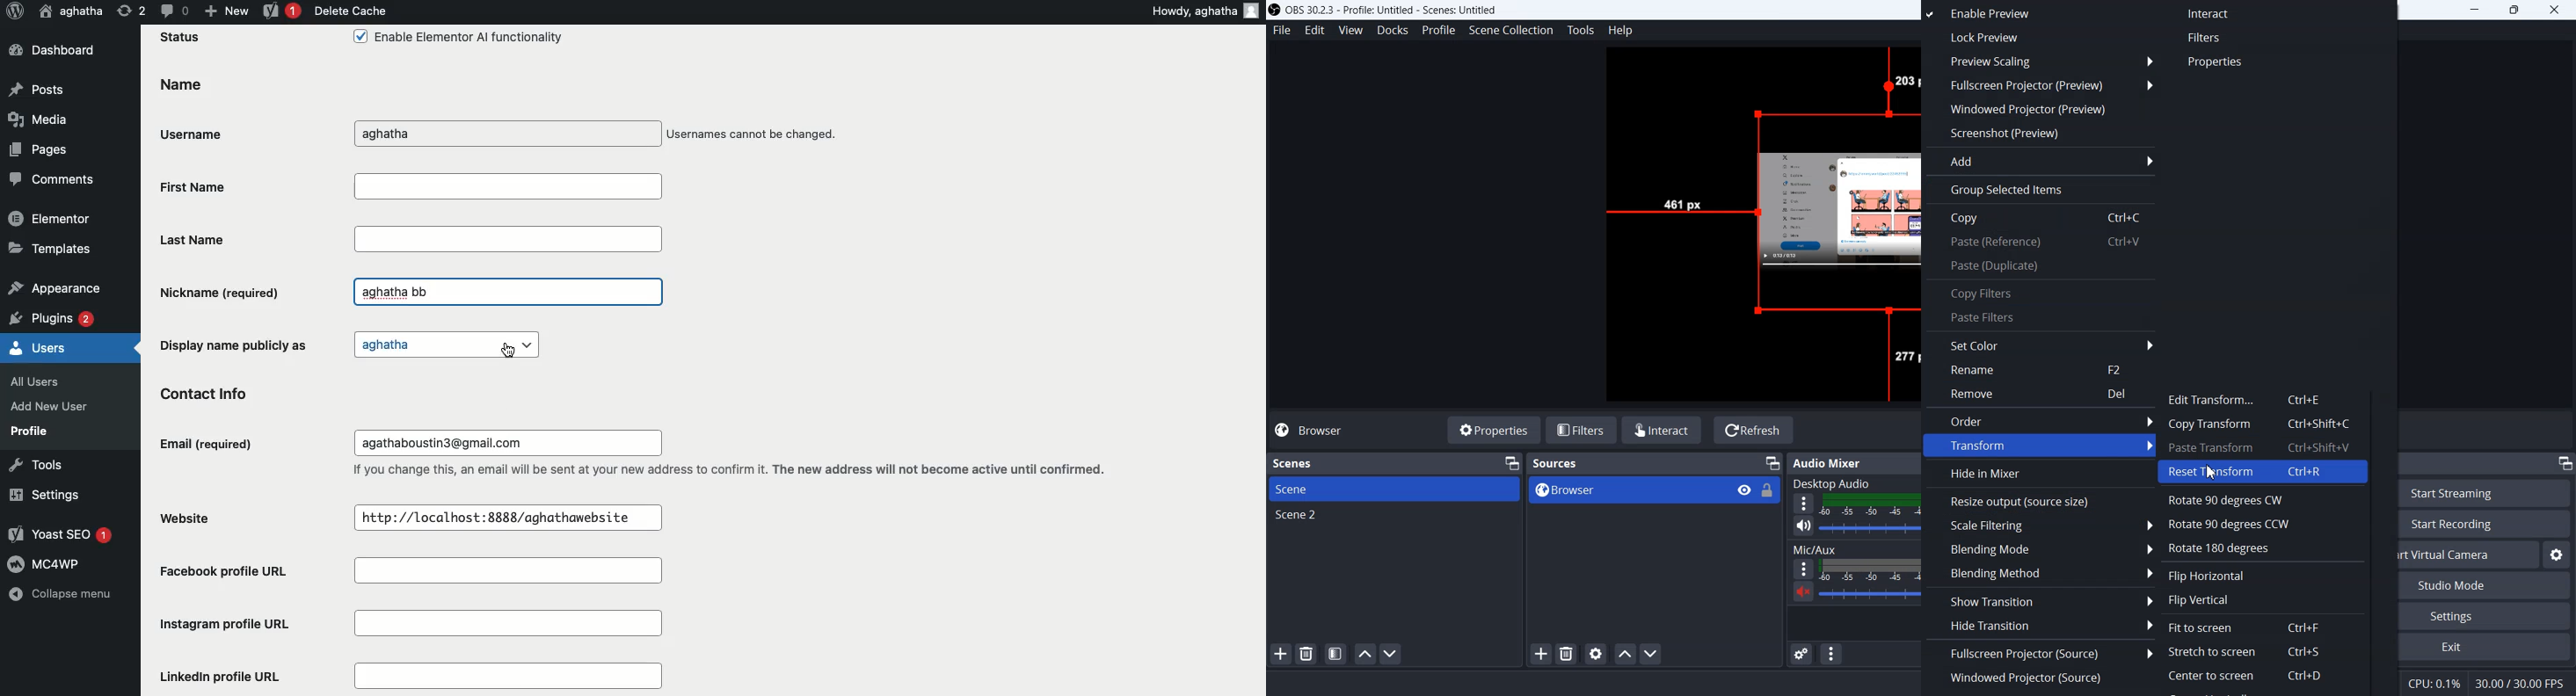 This screenshot has height=700, width=2576. Describe the element at coordinates (1511, 31) in the screenshot. I see `Scene Collection` at that location.